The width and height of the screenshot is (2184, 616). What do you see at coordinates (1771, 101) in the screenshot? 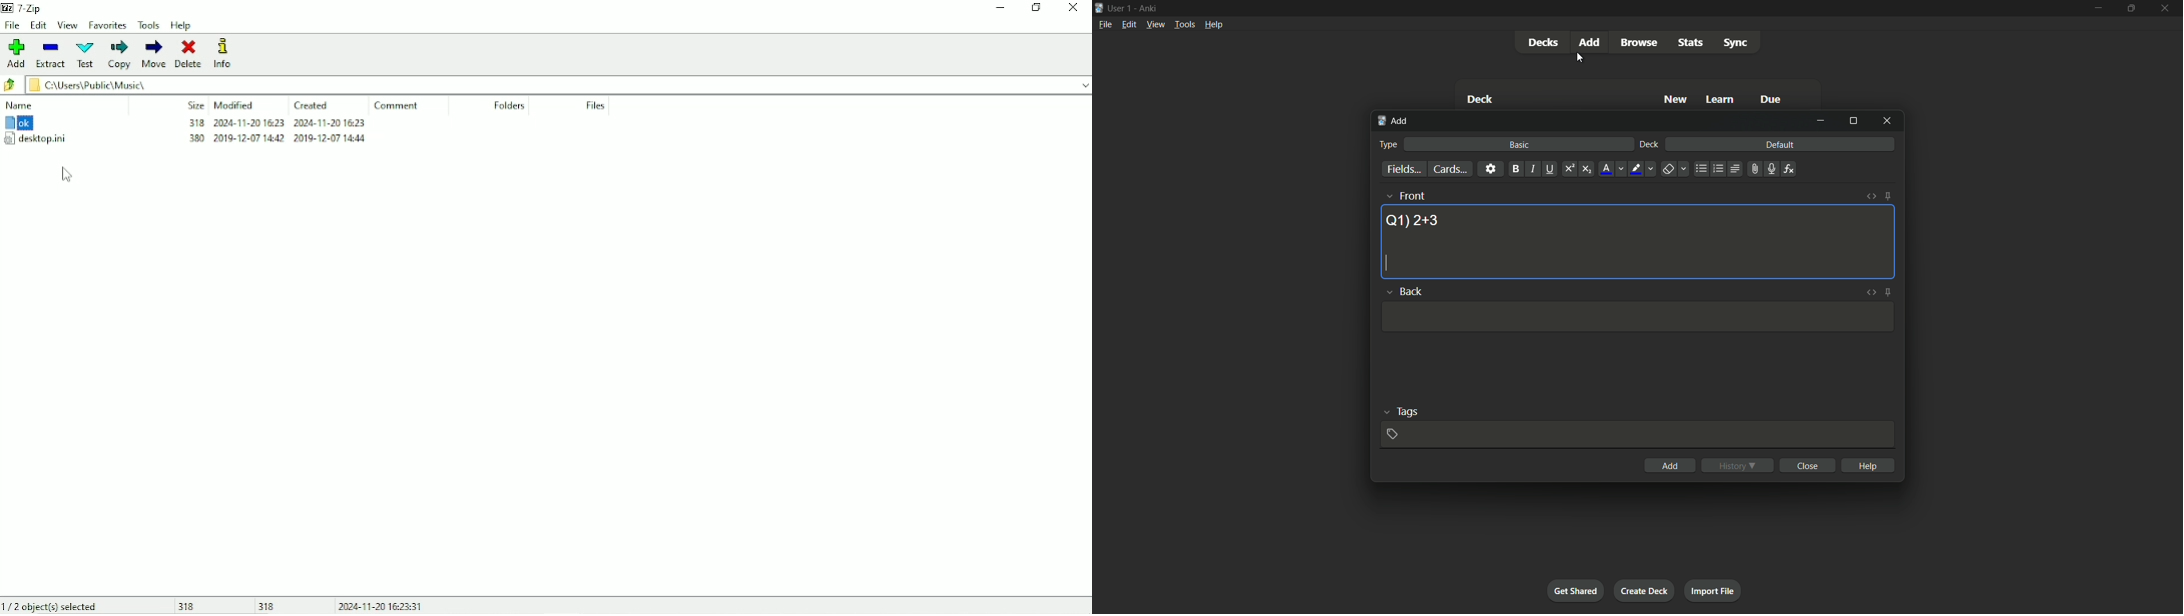
I see `due` at bounding box center [1771, 101].